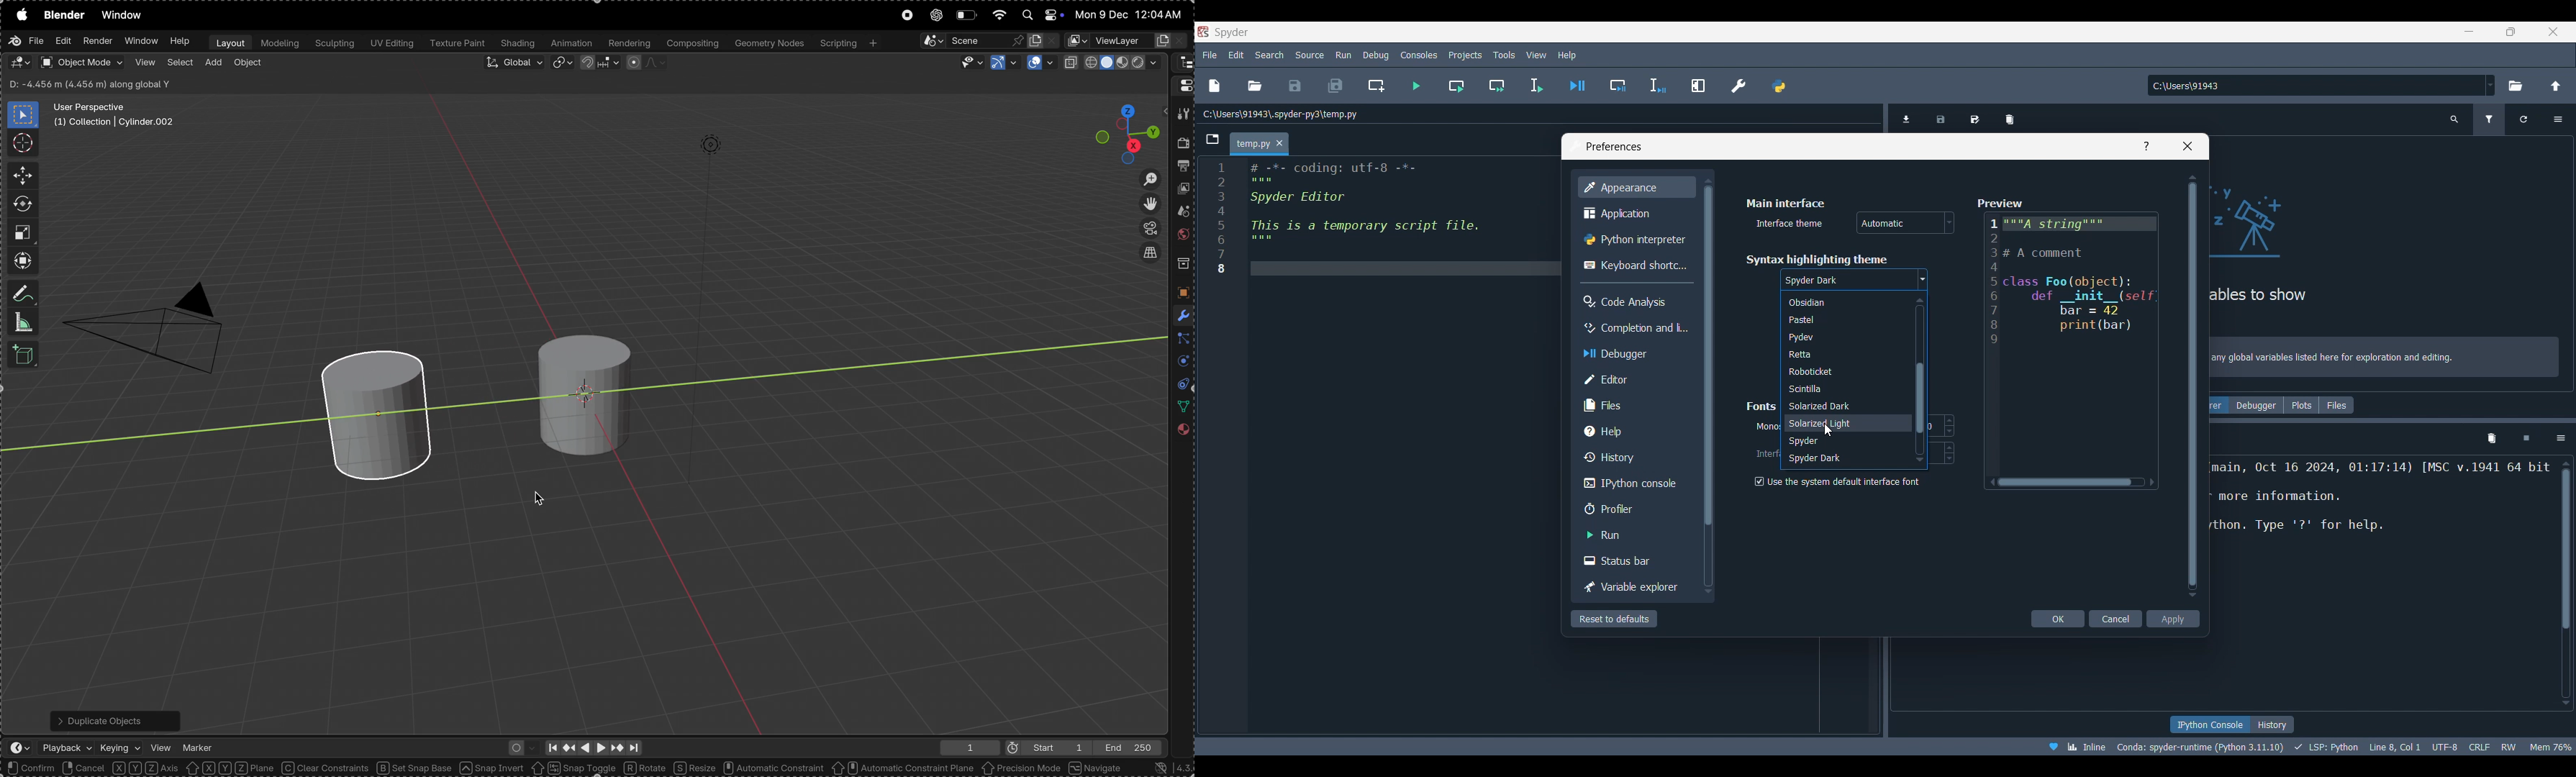  What do you see at coordinates (2115, 619) in the screenshot?
I see `Cancel` at bounding box center [2115, 619].